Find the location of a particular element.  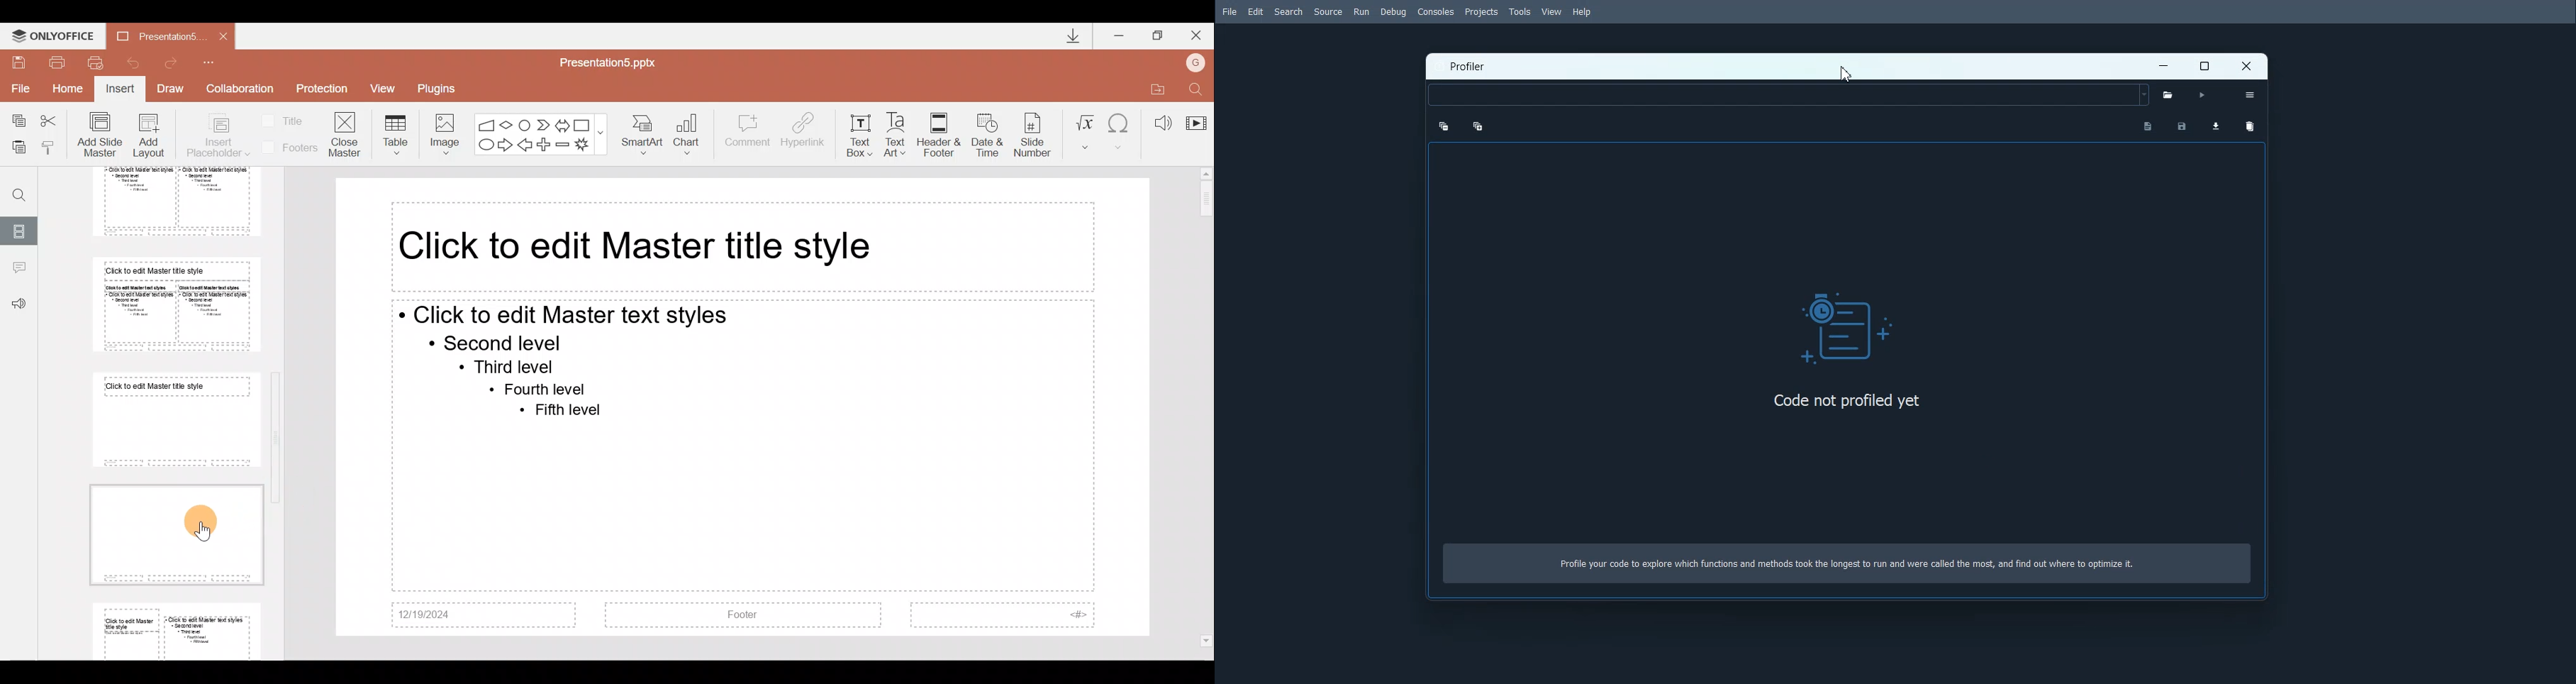

Slide 5 is located at coordinates (166, 202).